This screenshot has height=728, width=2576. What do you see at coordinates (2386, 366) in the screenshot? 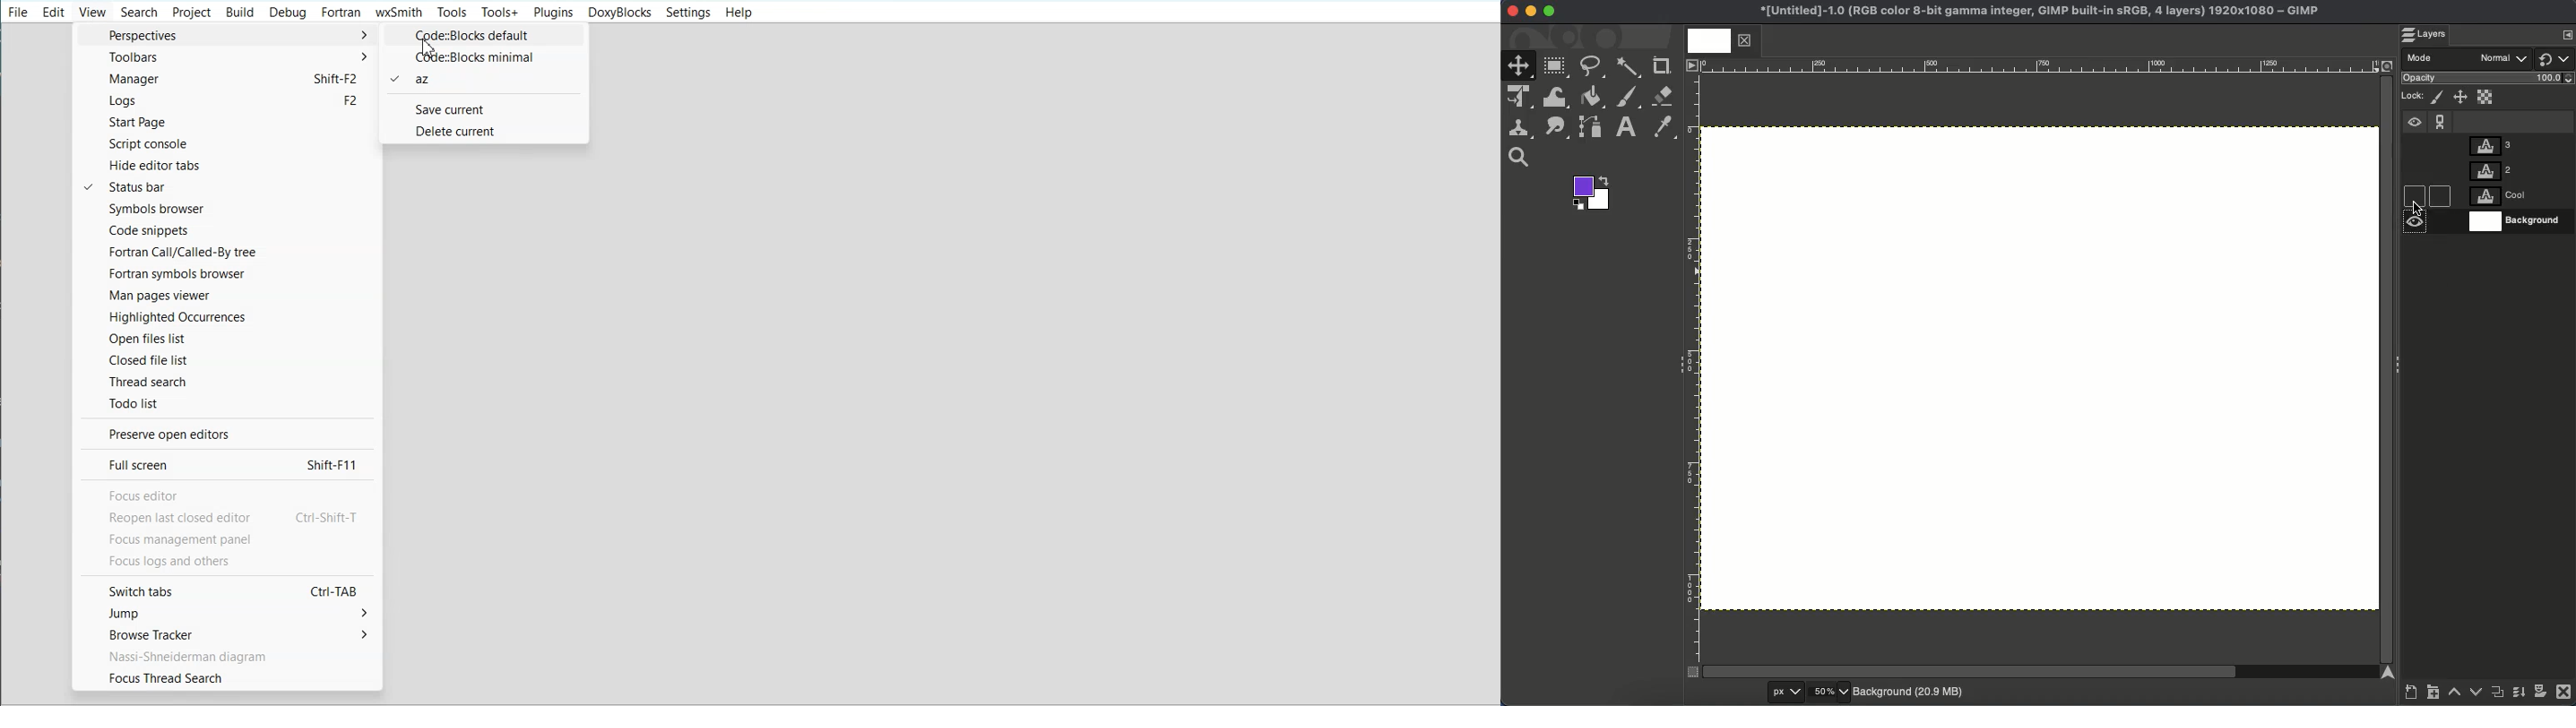
I see `Scroll` at bounding box center [2386, 366].